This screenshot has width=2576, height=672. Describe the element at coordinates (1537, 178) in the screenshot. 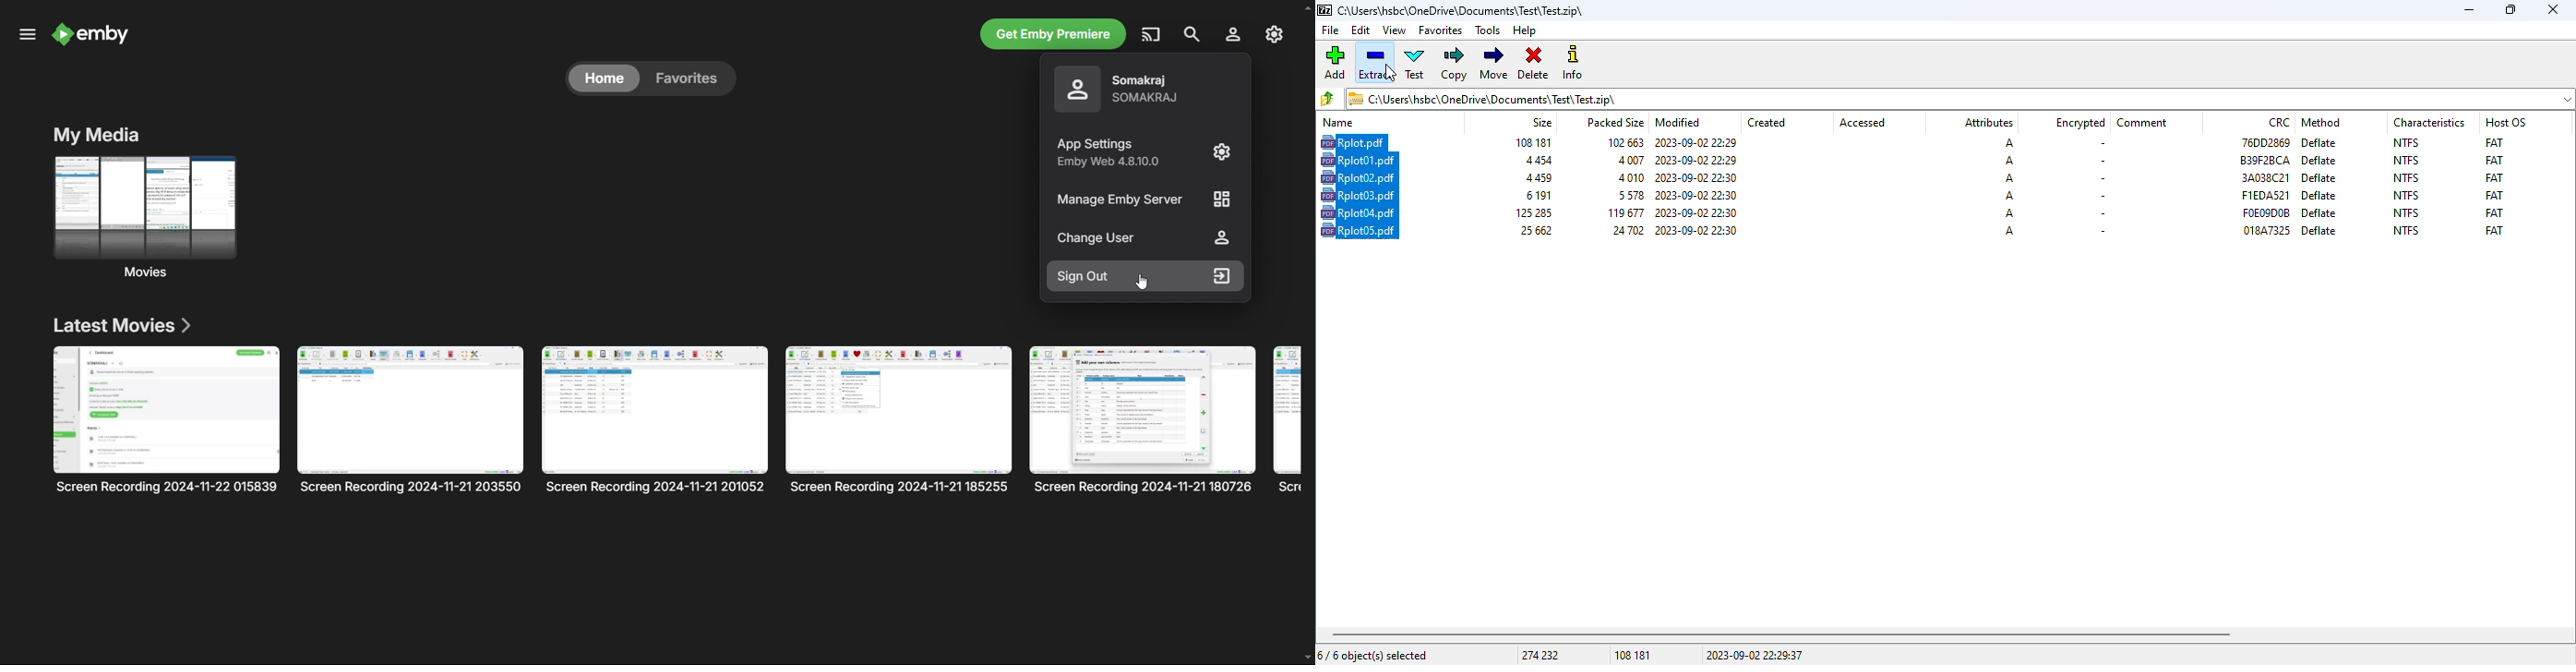

I see `size` at that location.